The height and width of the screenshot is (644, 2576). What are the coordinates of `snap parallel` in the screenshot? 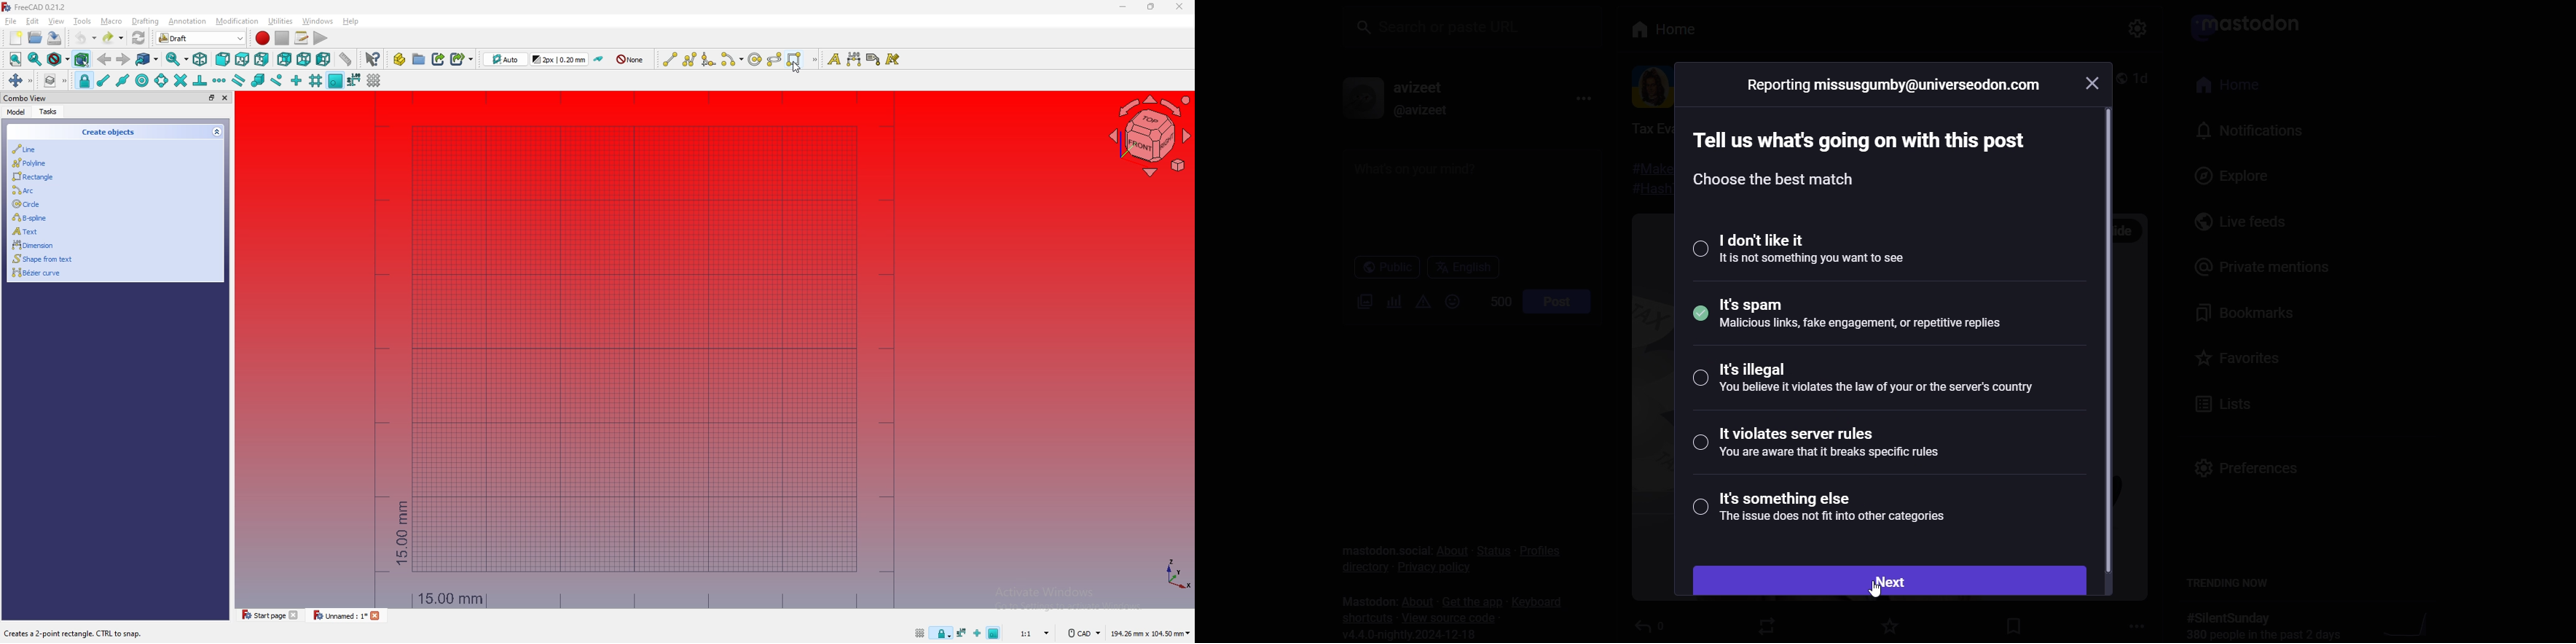 It's located at (239, 80).